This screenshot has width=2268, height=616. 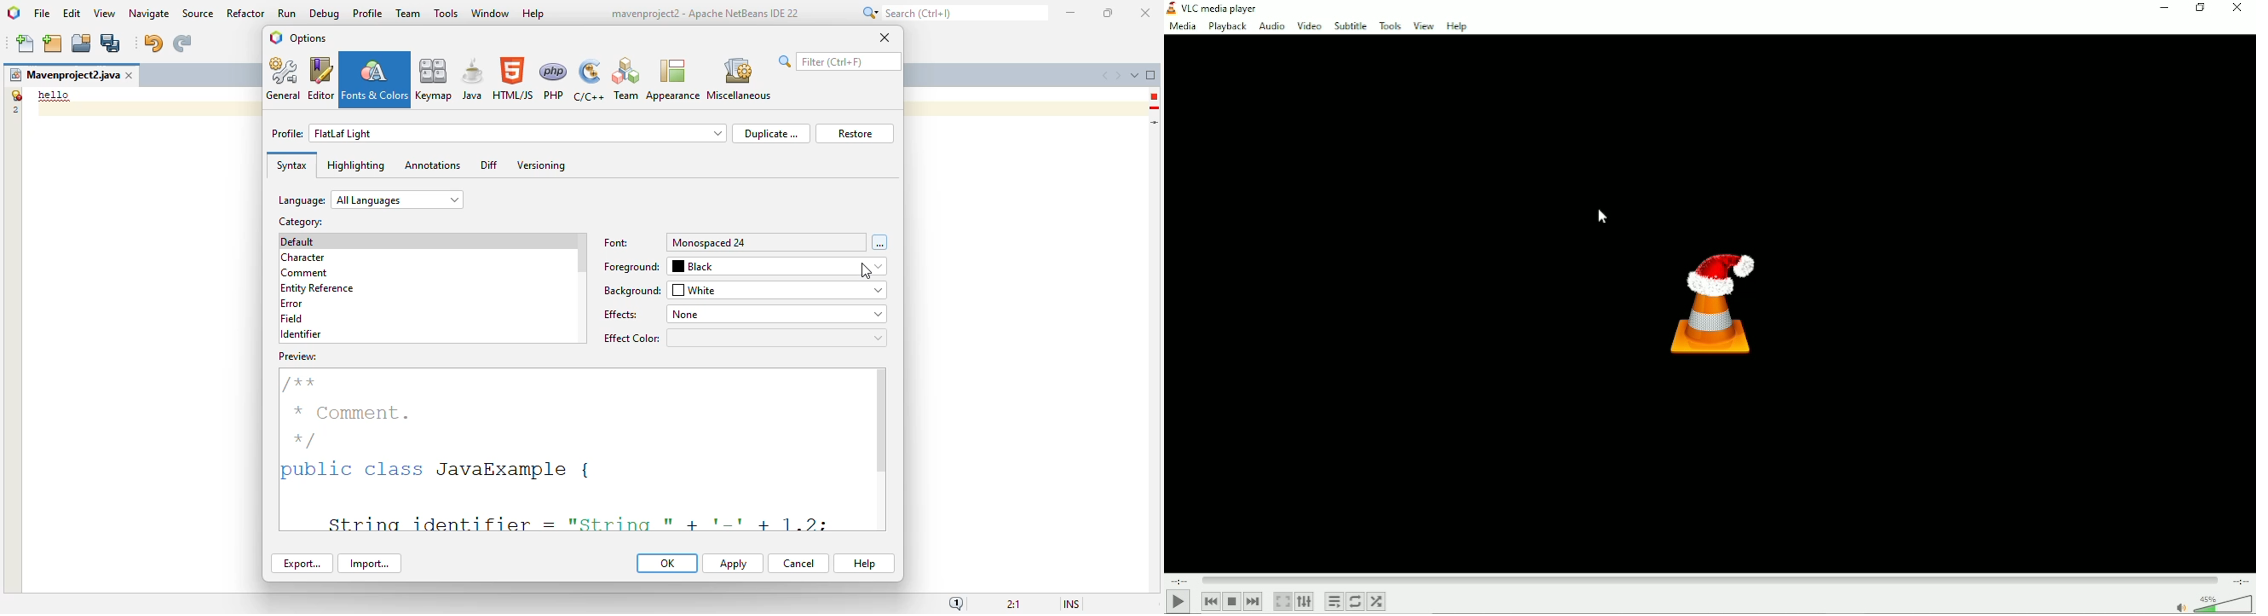 What do you see at coordinates (288, 13) in the screenshot?
I see `run` at bounding box center [288, 13].